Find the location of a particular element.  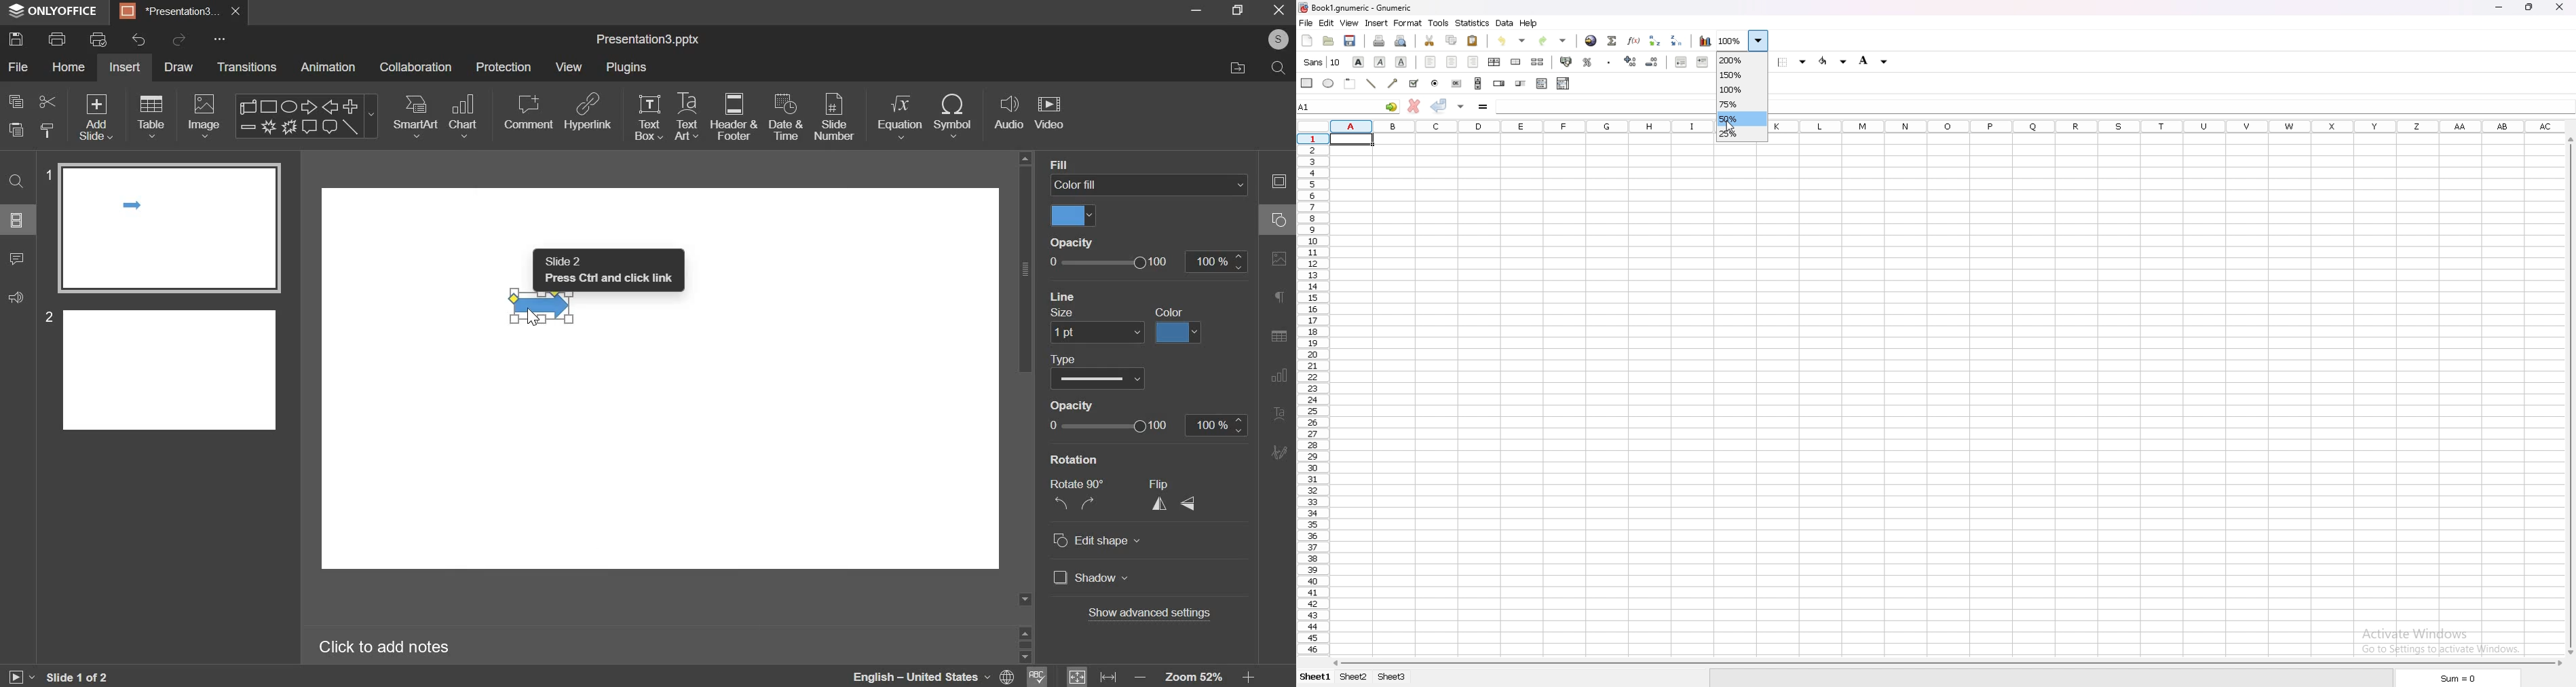

insert is located at coordinates (124, 67).